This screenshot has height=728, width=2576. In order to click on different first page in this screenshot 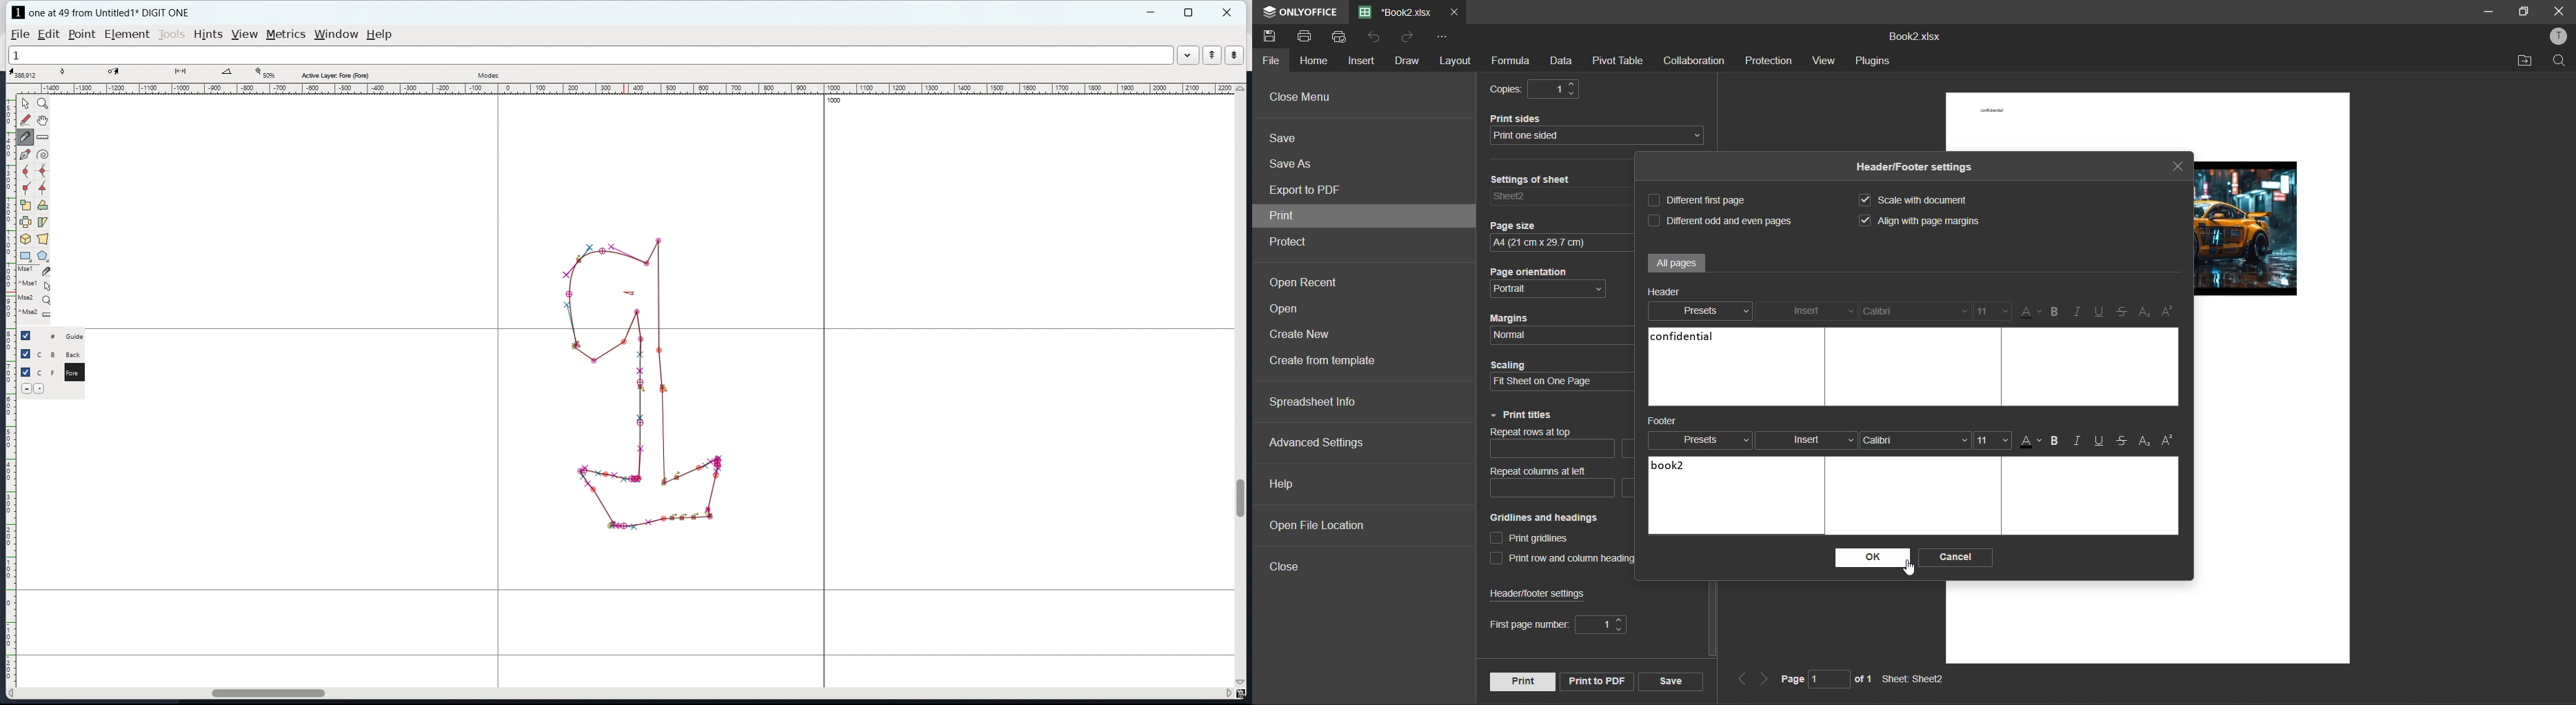, I will do `click(1696, 200)`.